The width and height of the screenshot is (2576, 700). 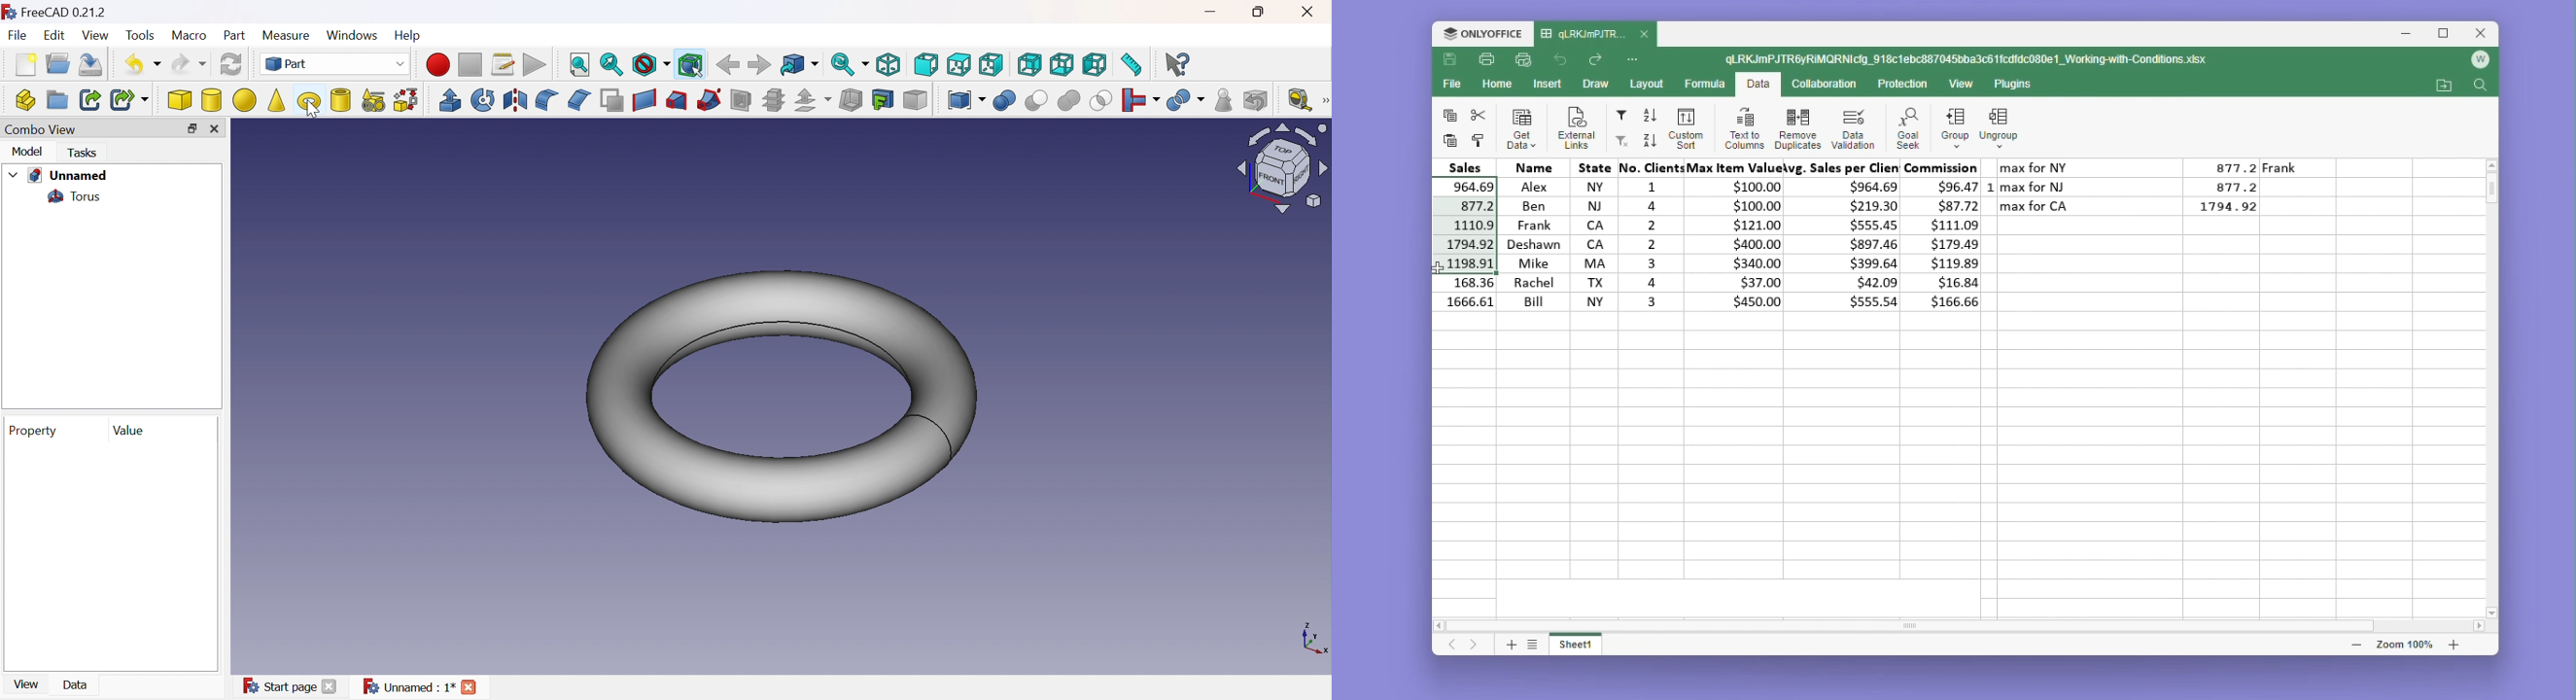 What do you see at coordinates (643, 101) in the screenshot?
I see `Create ruled surface` at bounding box center [643, 101].